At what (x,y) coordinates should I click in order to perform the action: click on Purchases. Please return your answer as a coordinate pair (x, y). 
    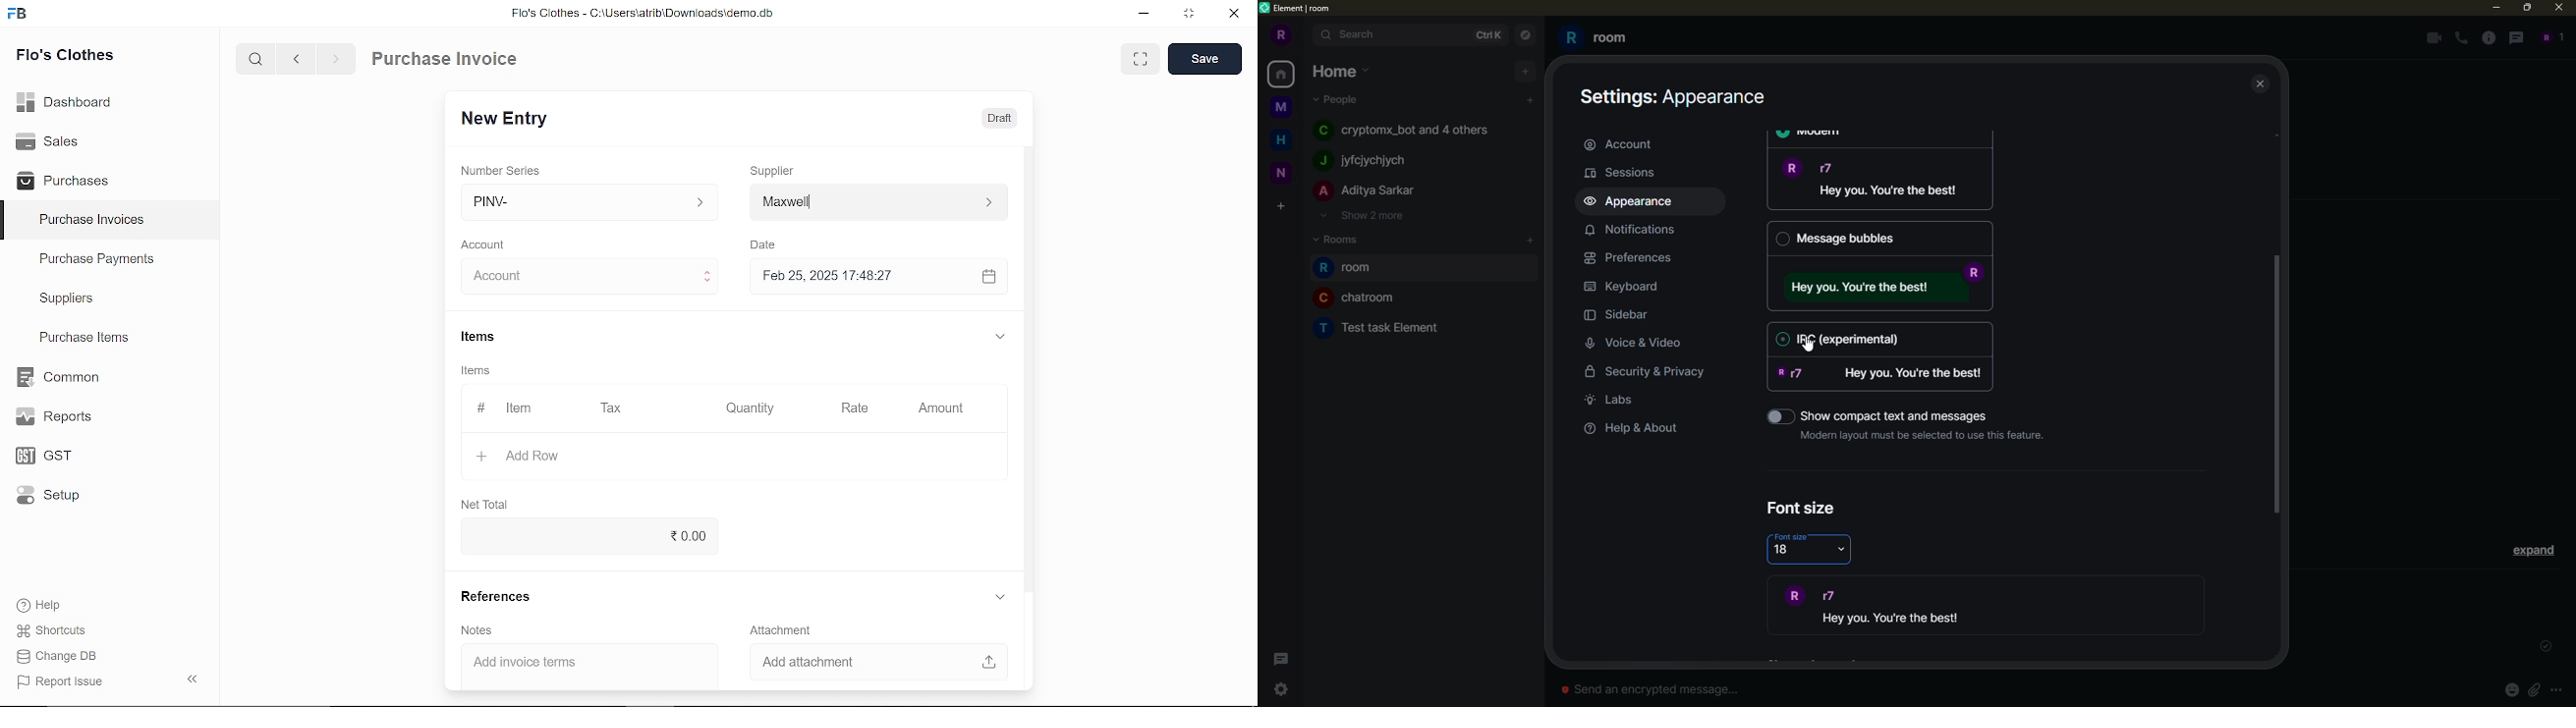
    Looking at the image, I should click on (63, 179).